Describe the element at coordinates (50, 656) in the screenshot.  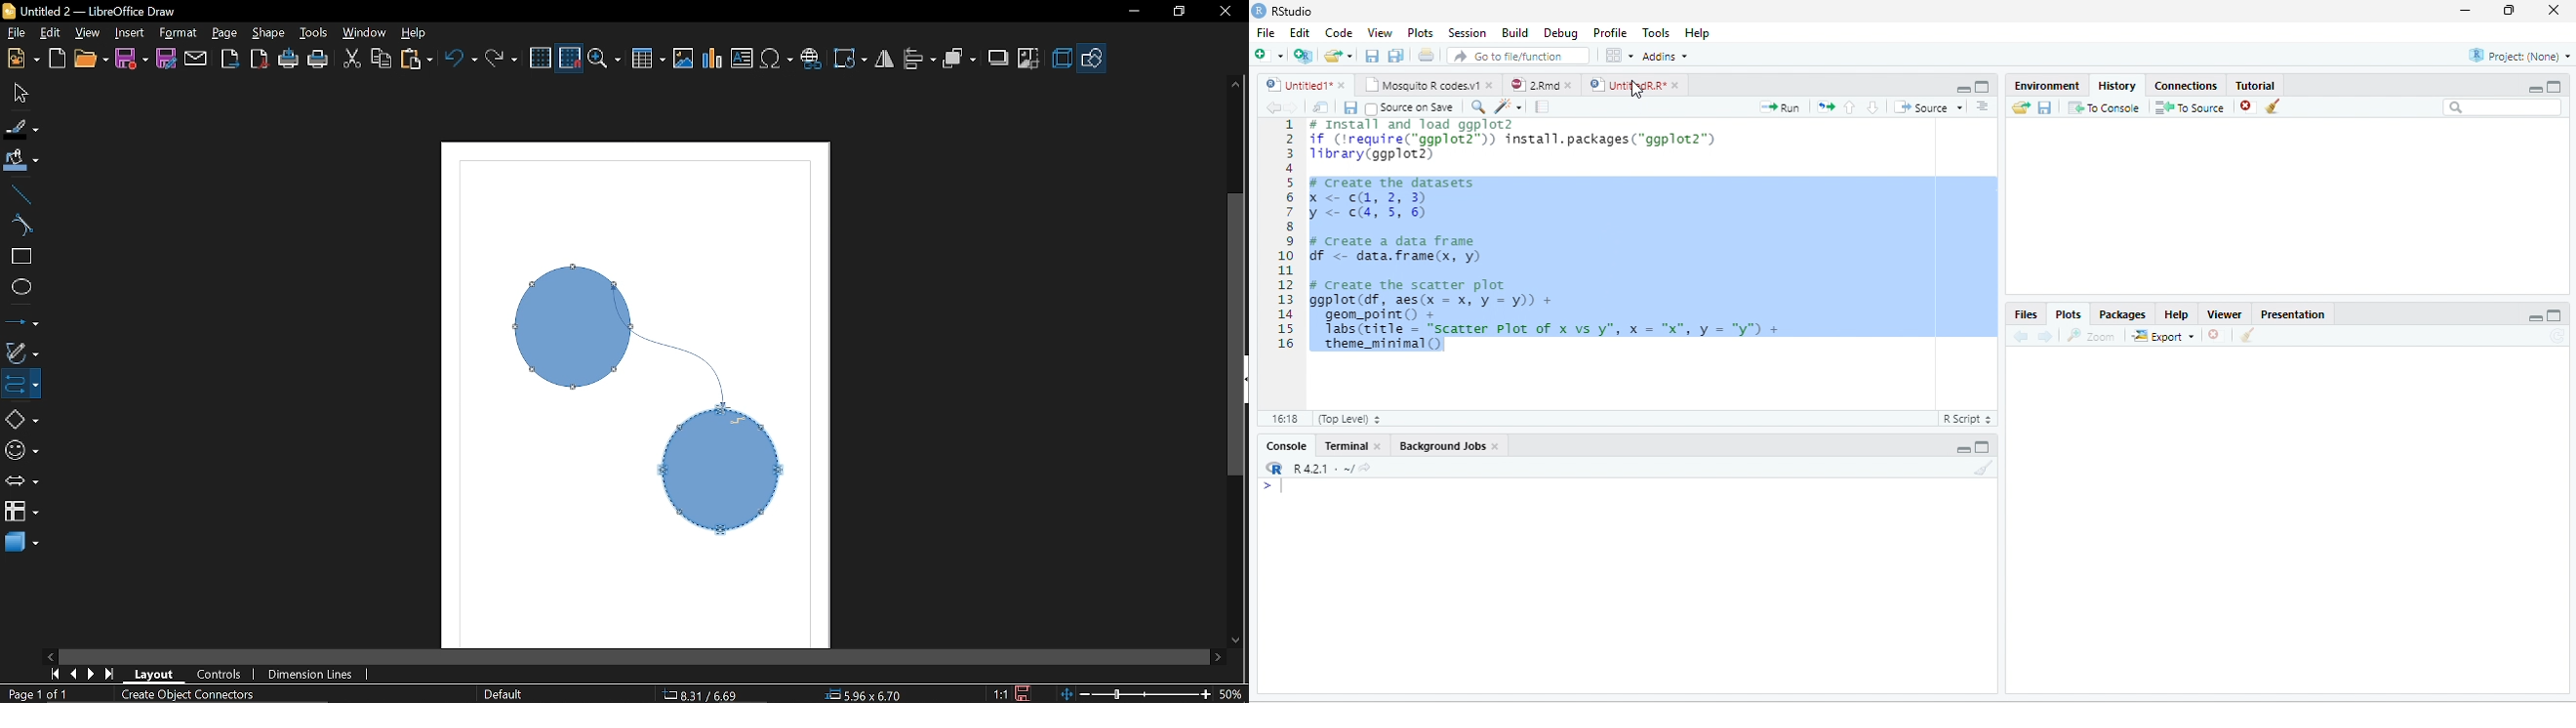
I see `Move left` at that location.